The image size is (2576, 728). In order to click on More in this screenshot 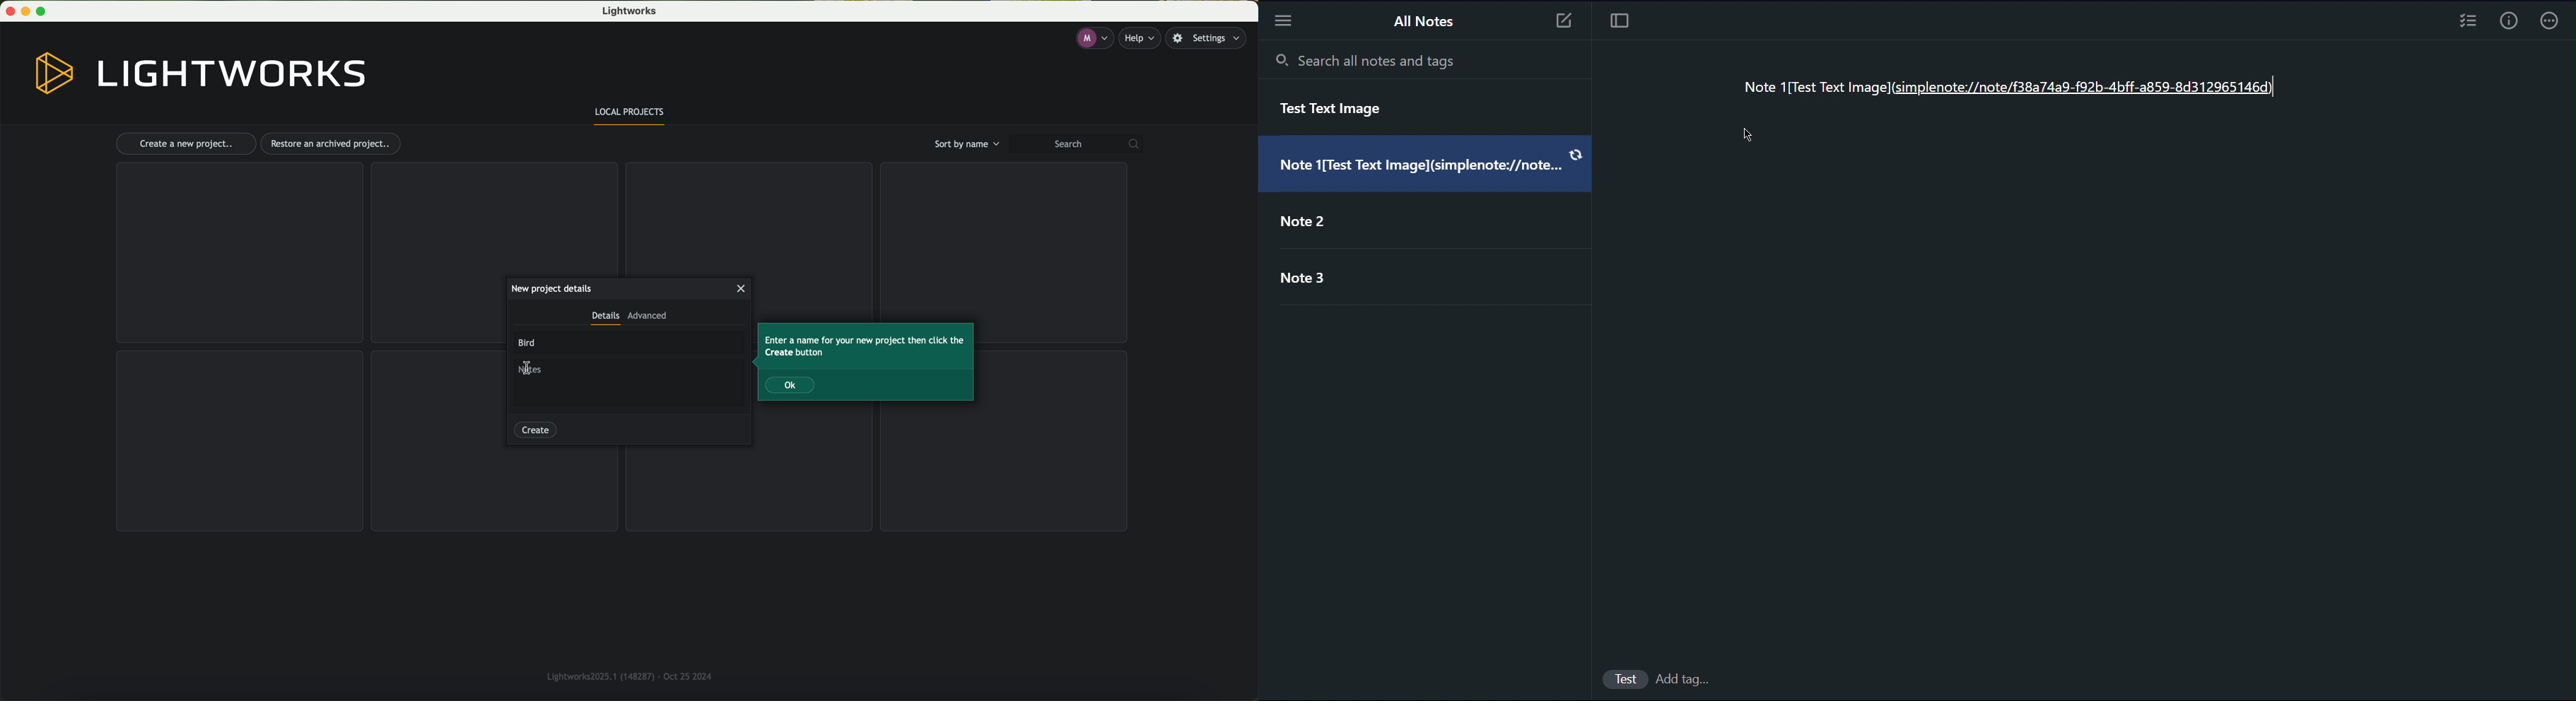, I will do `click(2550, 21)`.